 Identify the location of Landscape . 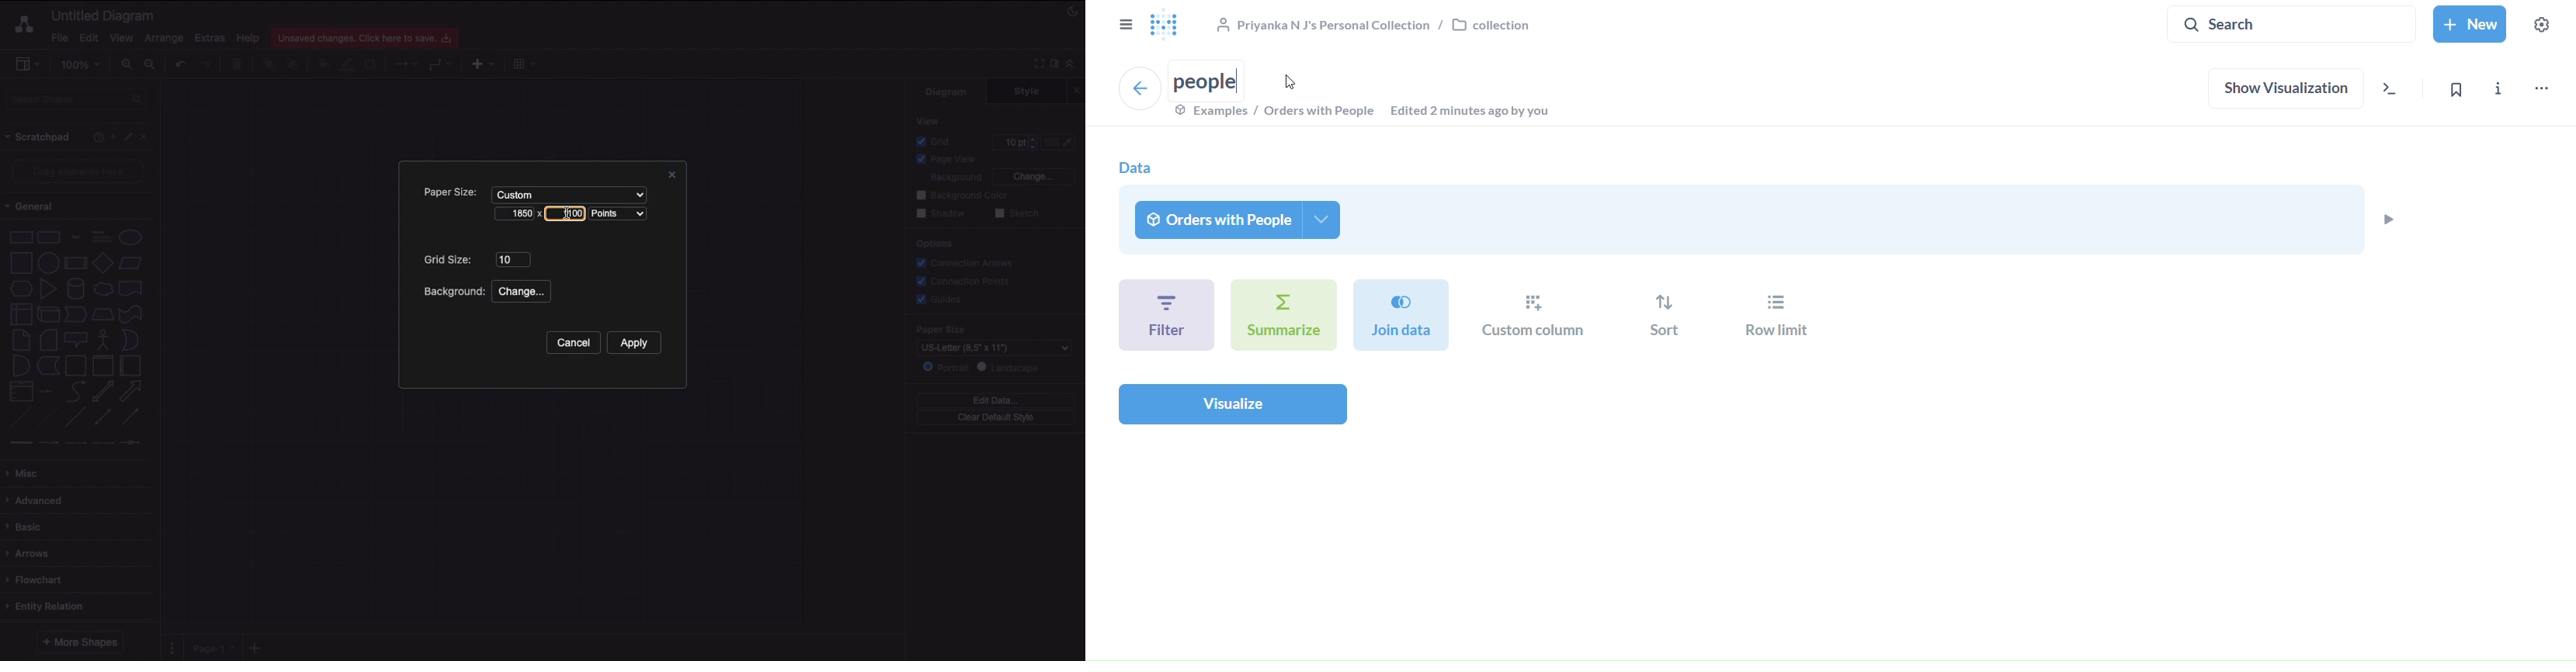
(1011, 367).